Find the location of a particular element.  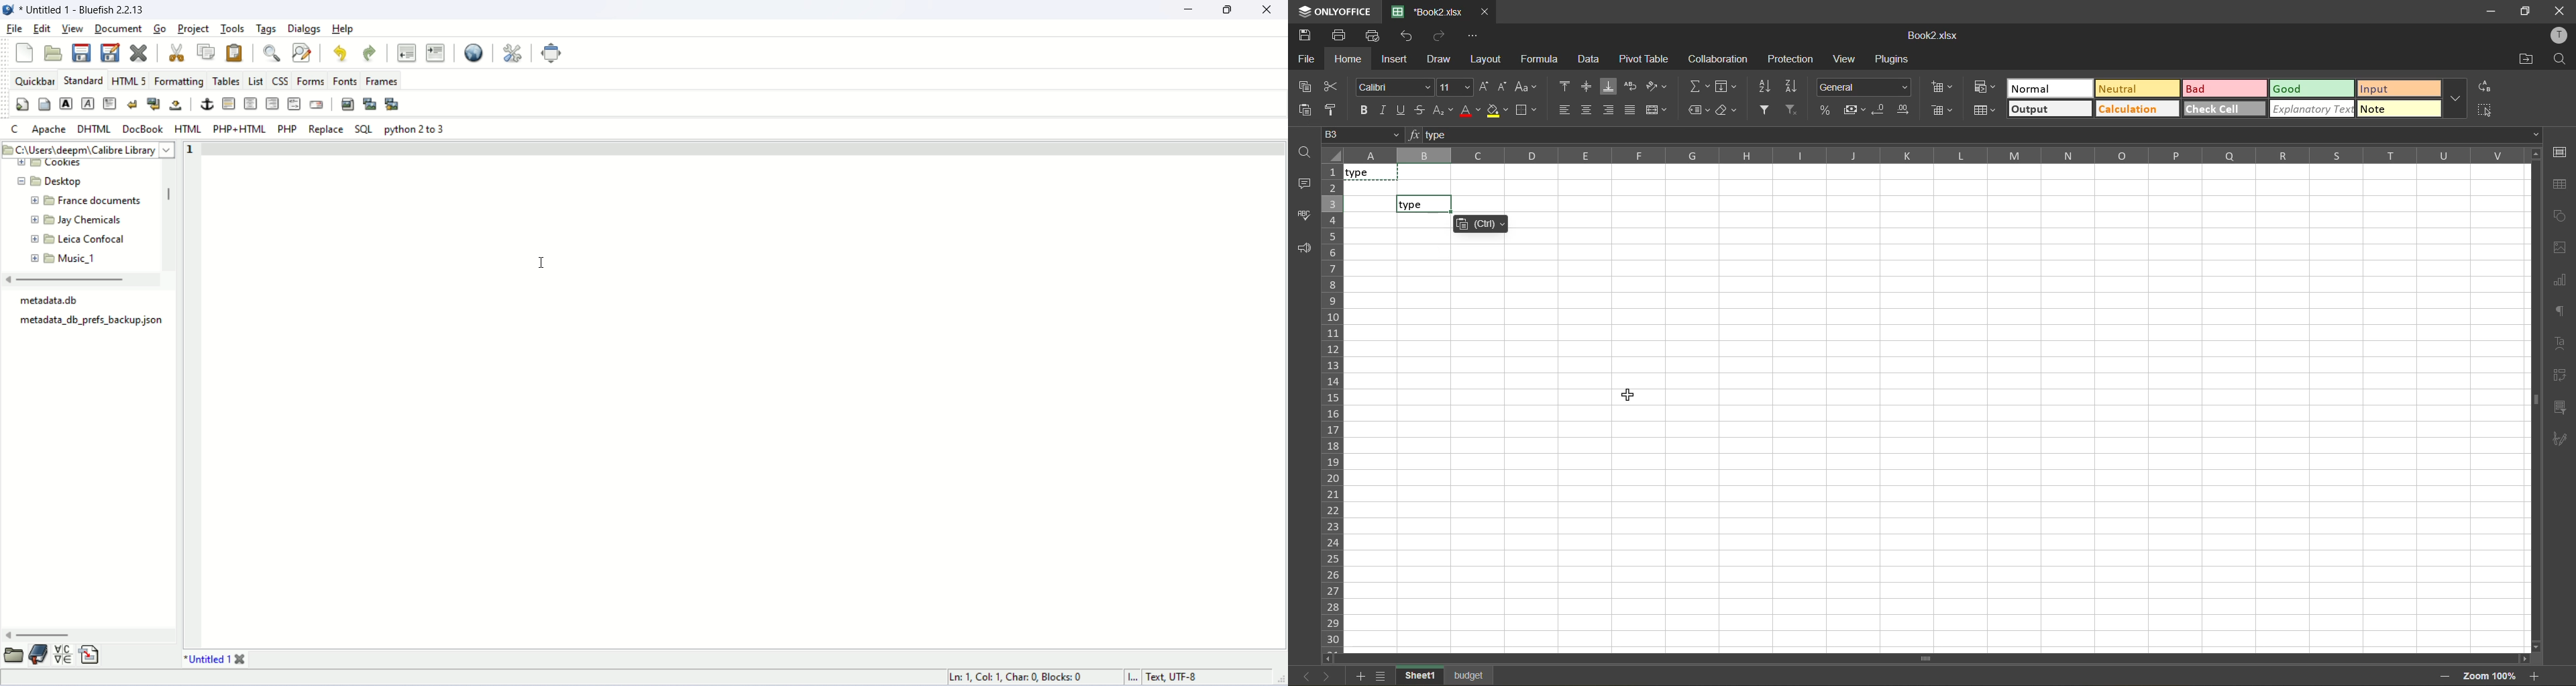

pivot table is located at coordinates (2559, 373).